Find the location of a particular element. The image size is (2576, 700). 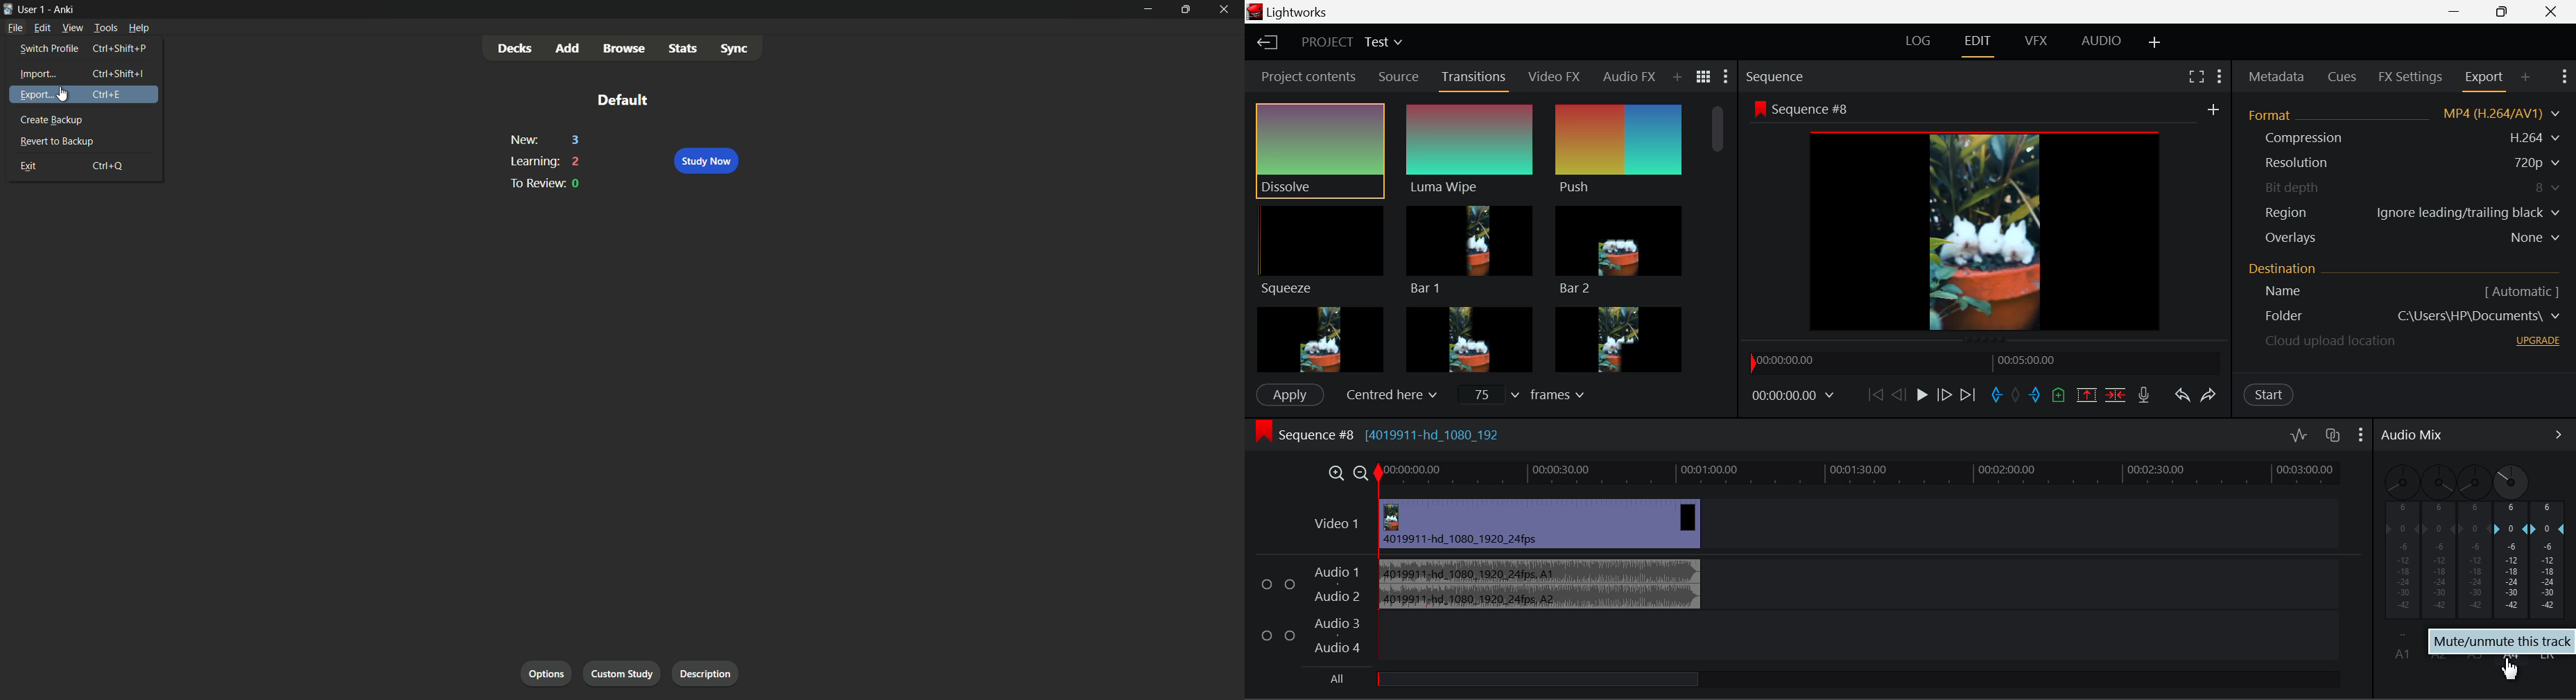

Transitions is located at coordinates (1472, 80).